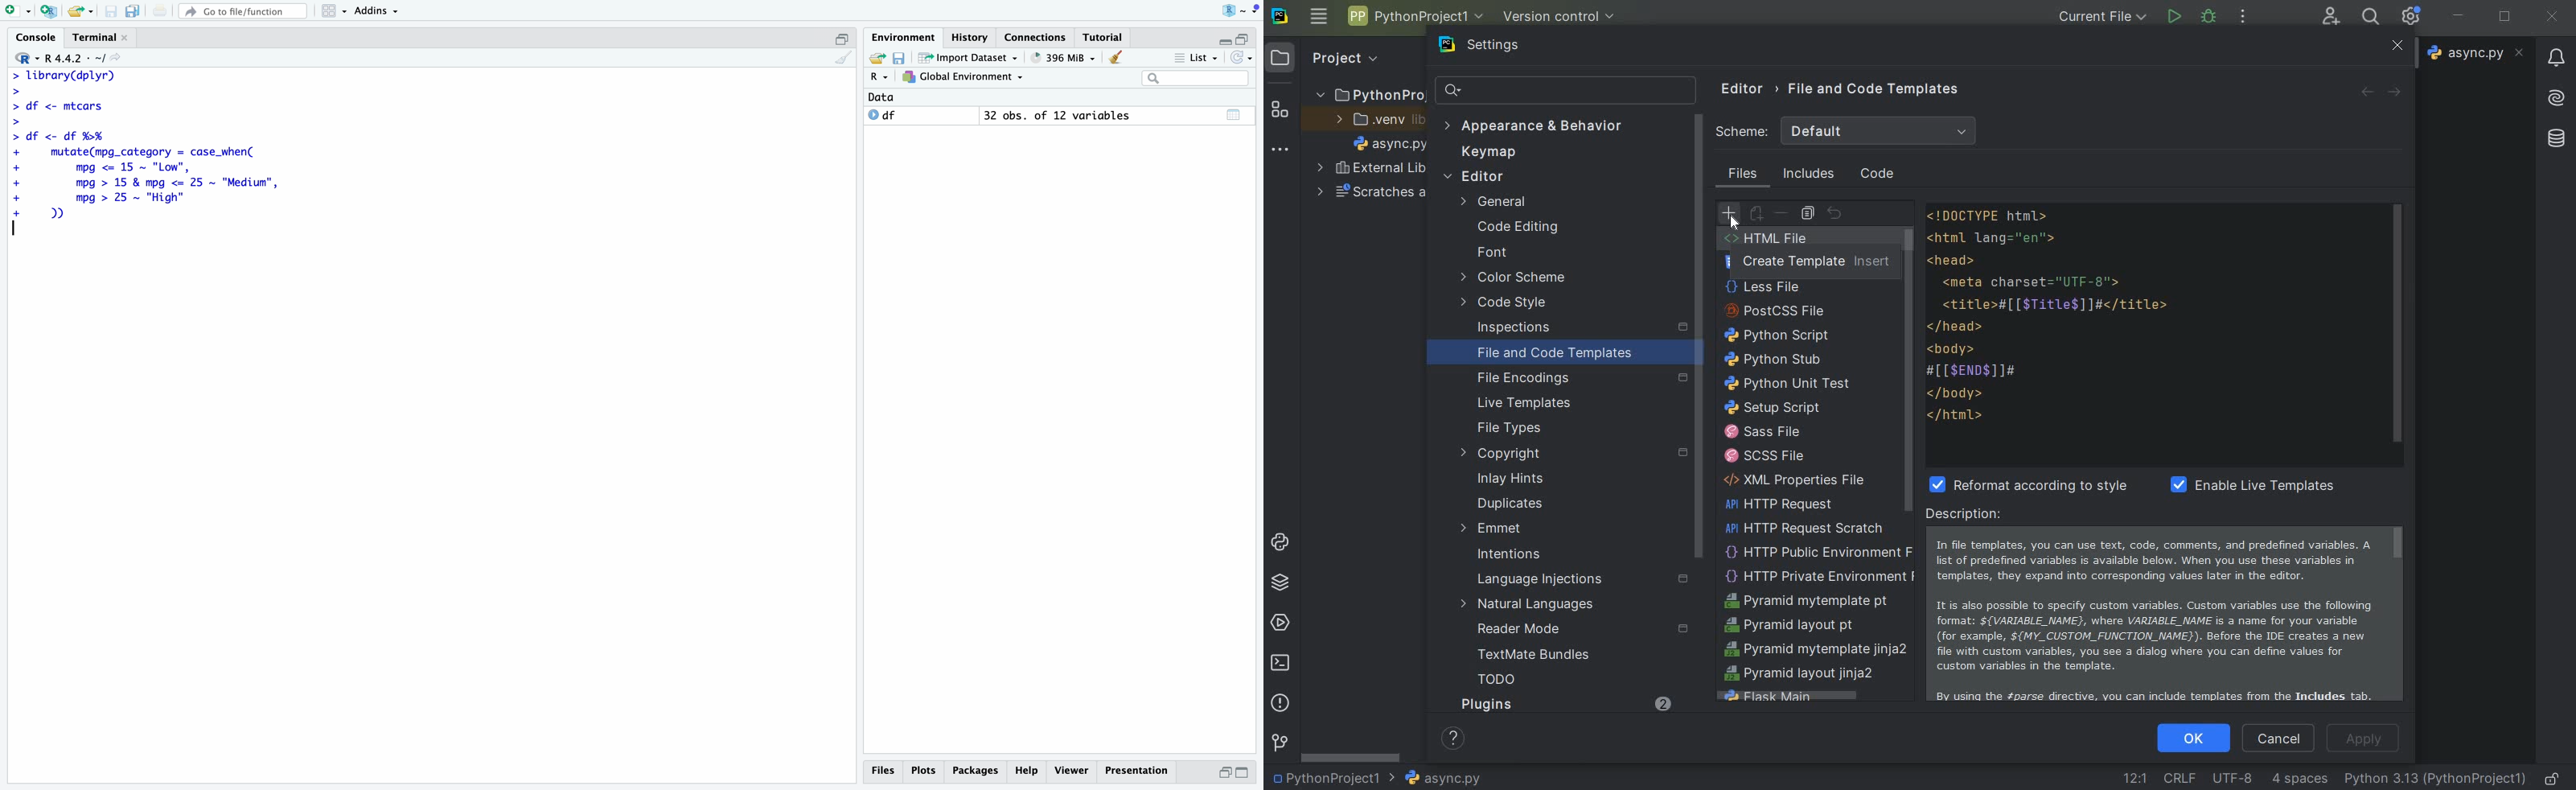 The height and width of the screenshot is (812, 2576). Describe the element at coordinates (1578, 329) in the screenshot. I see `inspections` at that location.